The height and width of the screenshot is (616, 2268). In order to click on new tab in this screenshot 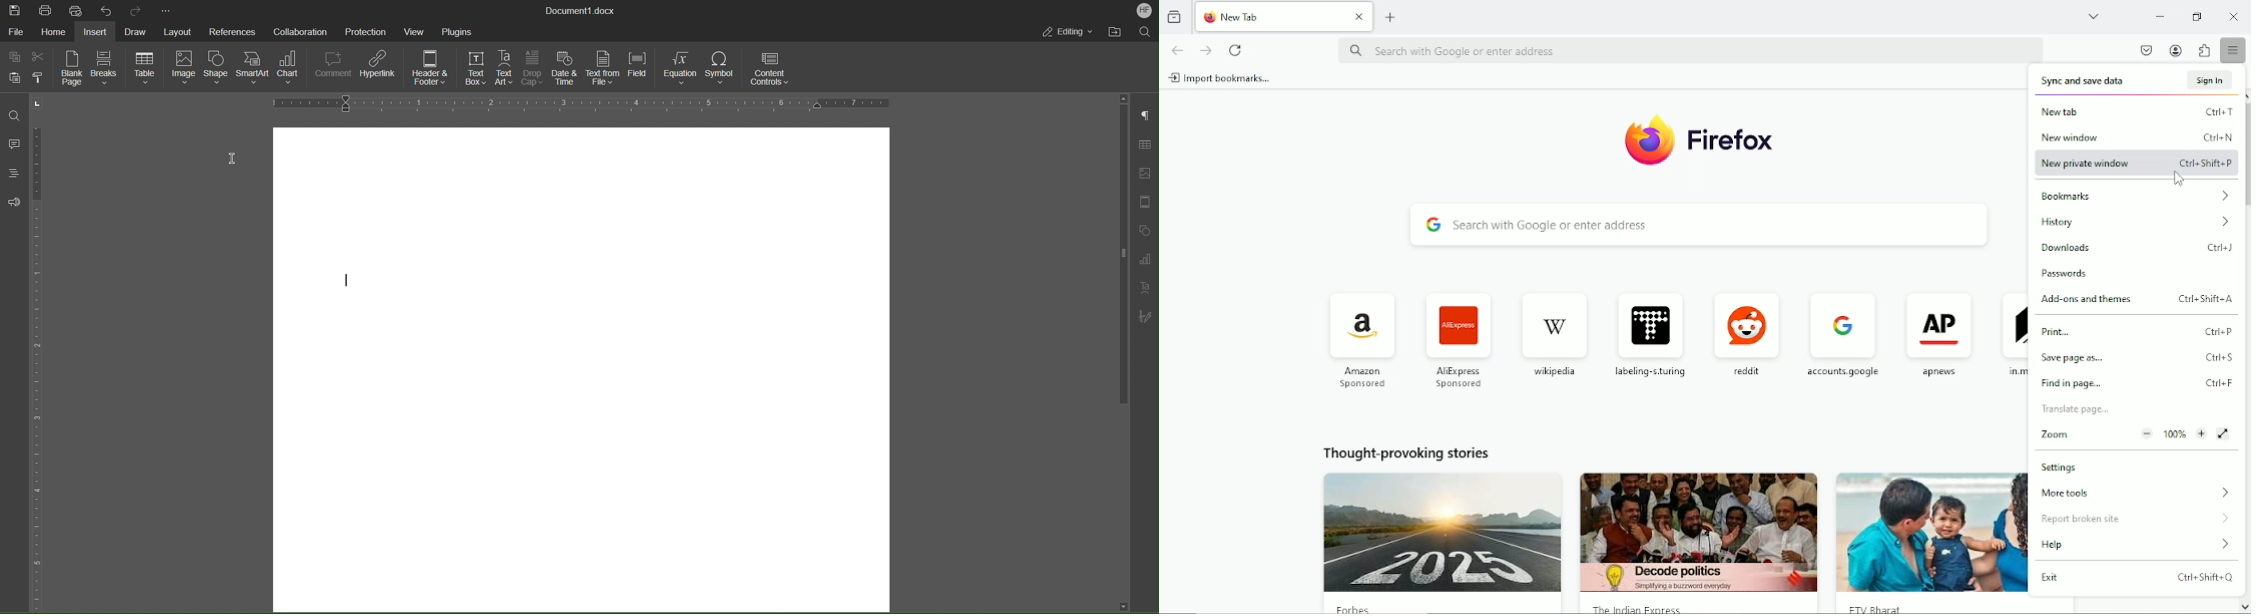, I will do `click(1267, 16)`.